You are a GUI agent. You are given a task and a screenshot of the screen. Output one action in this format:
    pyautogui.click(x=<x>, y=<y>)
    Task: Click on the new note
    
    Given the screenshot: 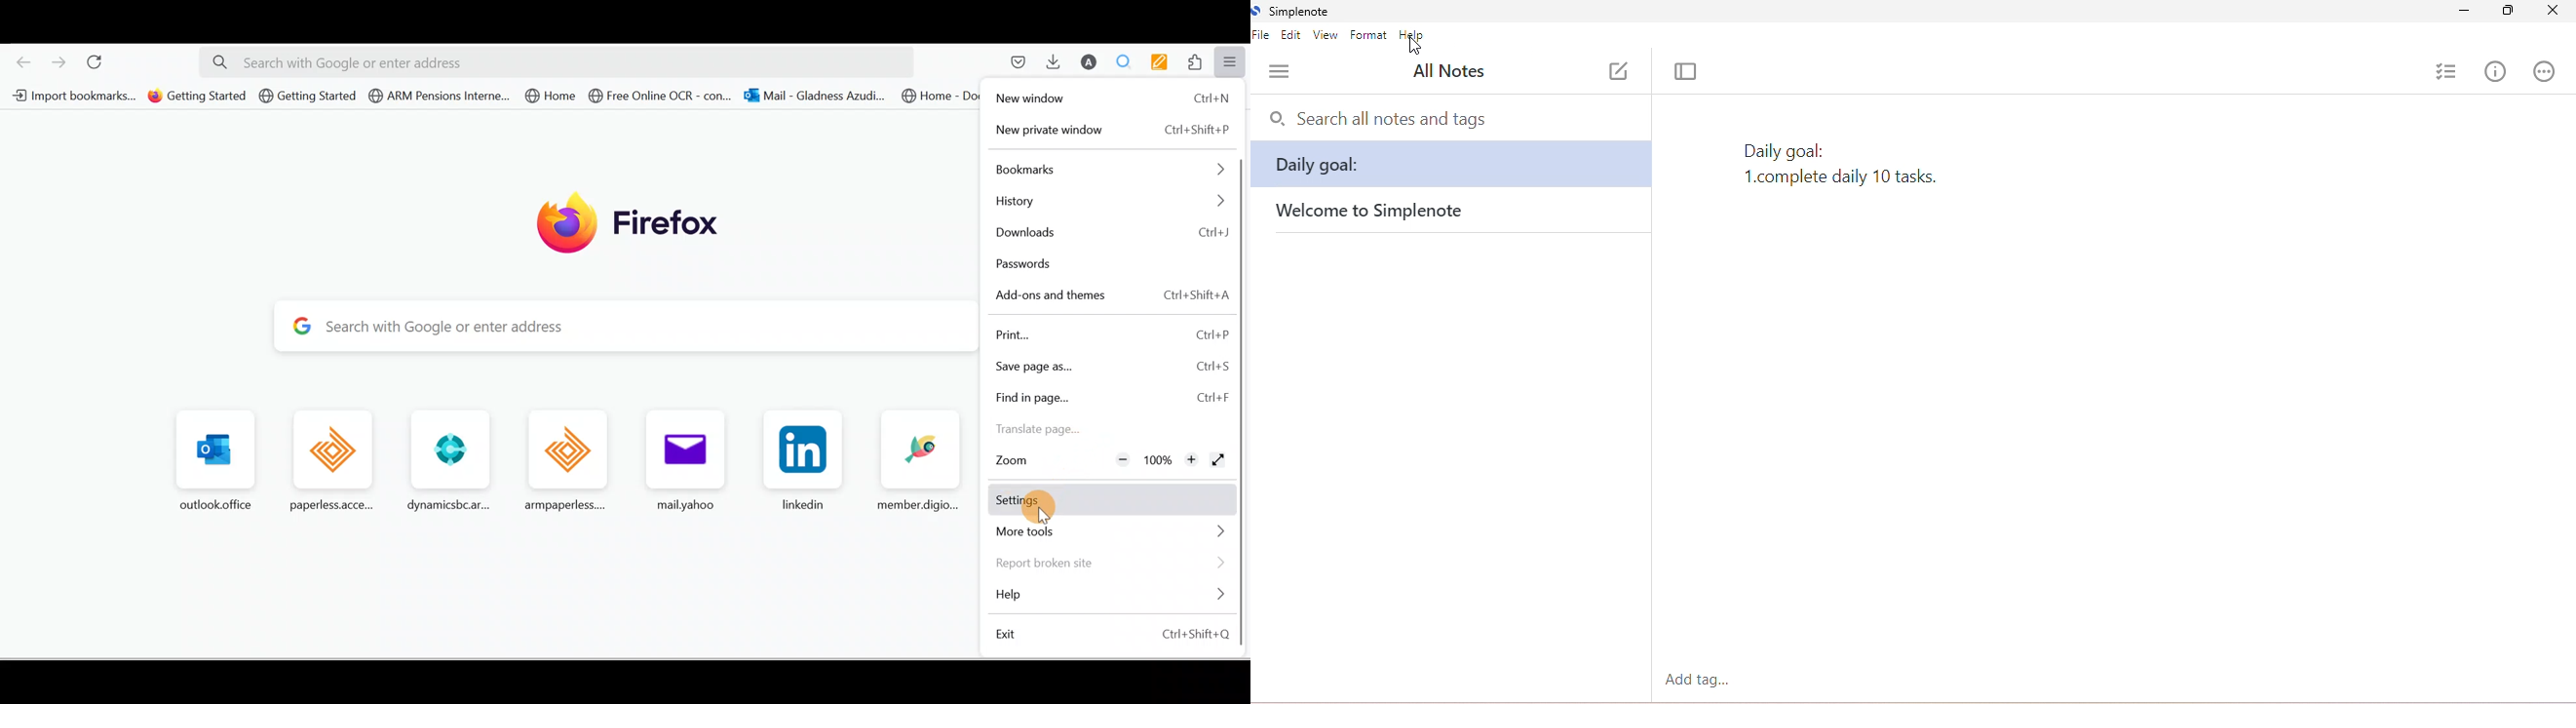 What is the action you would take?
    pyautogui.click(x=1618, y=70)
    